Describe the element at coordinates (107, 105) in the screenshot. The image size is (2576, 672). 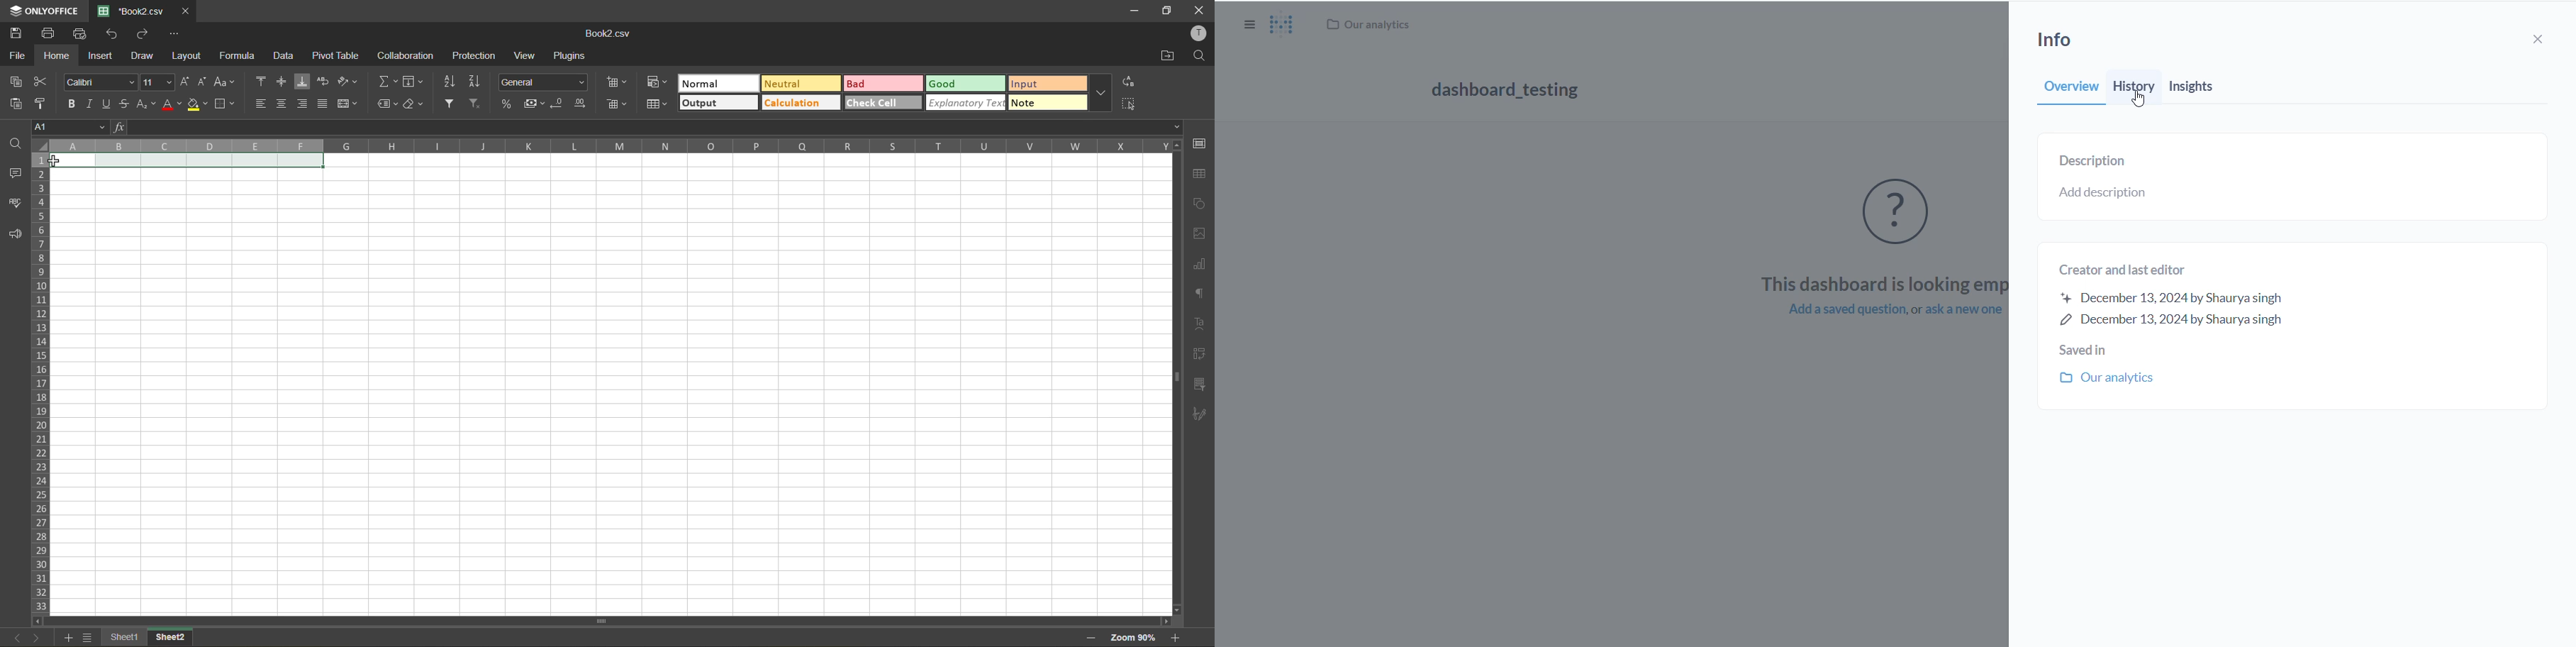
I see `underline` at that location.